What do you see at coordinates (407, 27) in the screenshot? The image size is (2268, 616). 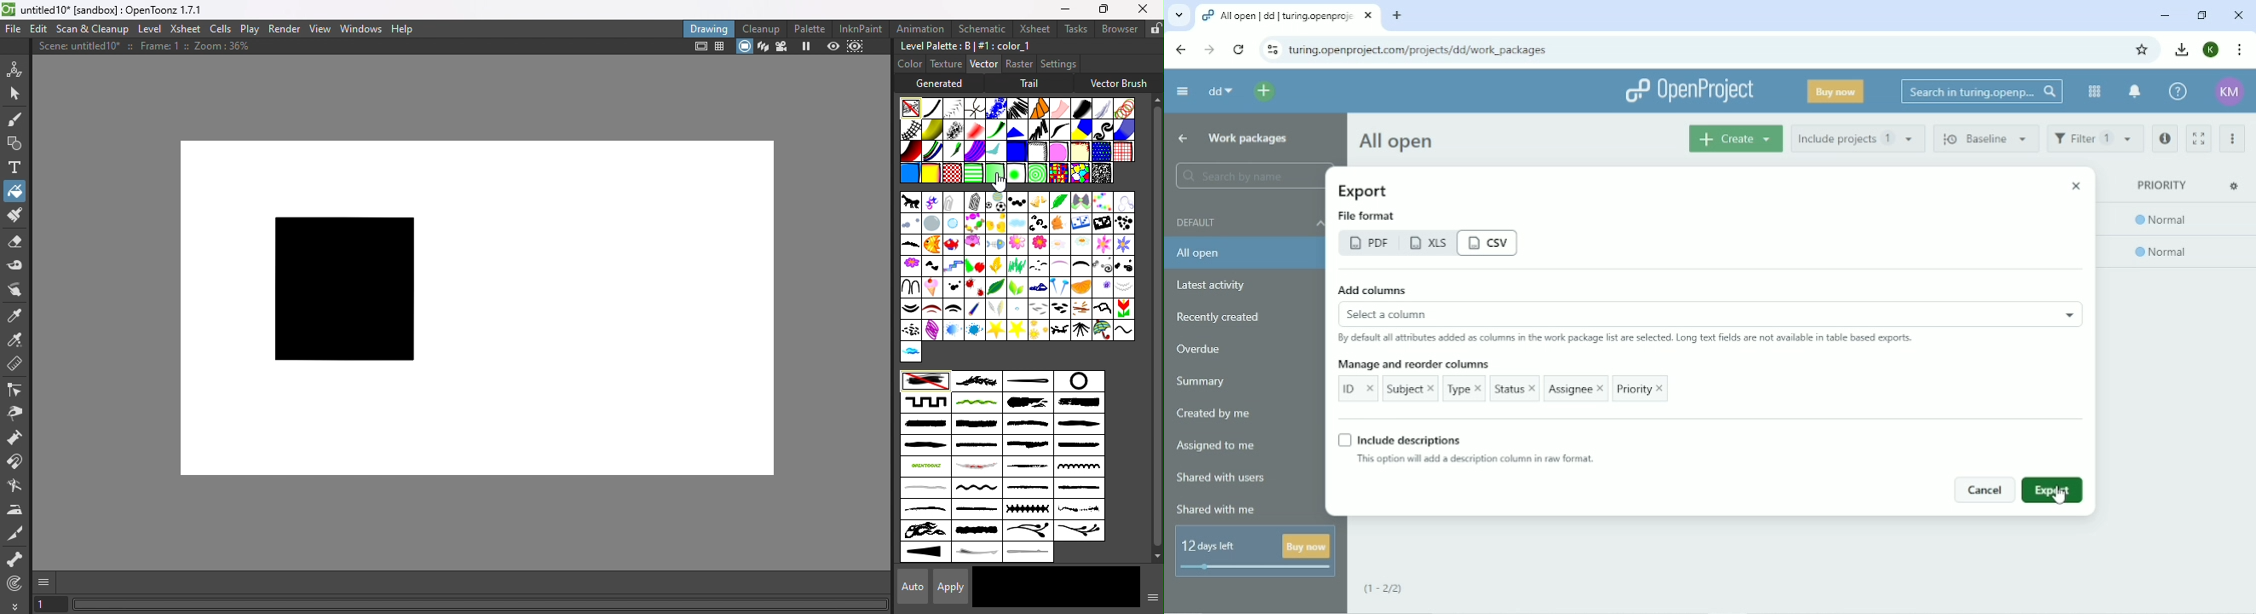 I see `Help` at bounding box center [407, 27].